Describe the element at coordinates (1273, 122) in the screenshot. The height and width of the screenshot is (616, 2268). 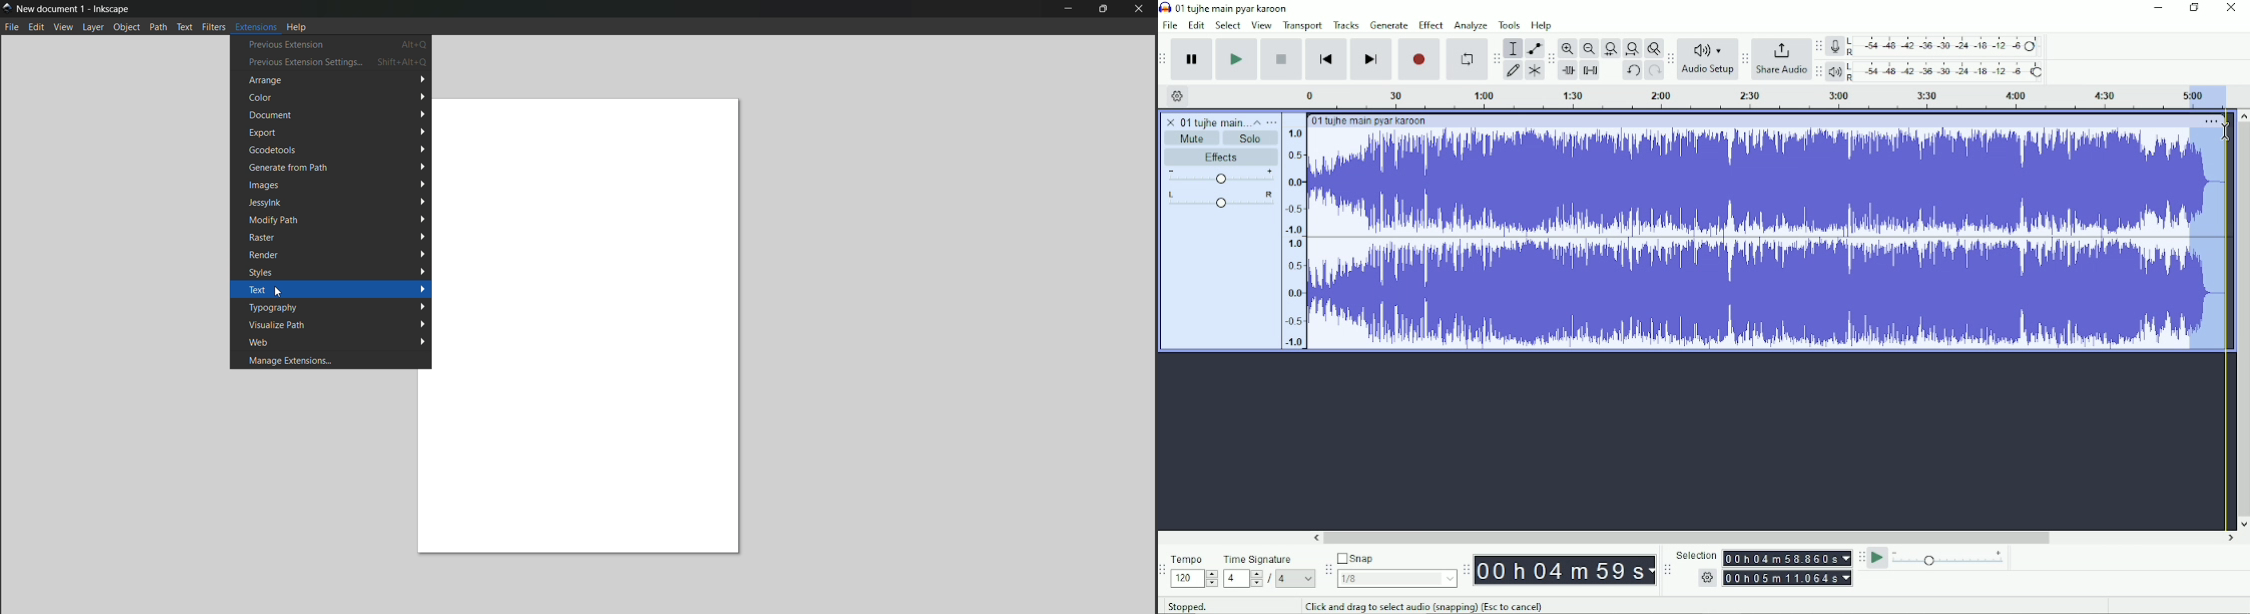
I see `Open menu` at that location.